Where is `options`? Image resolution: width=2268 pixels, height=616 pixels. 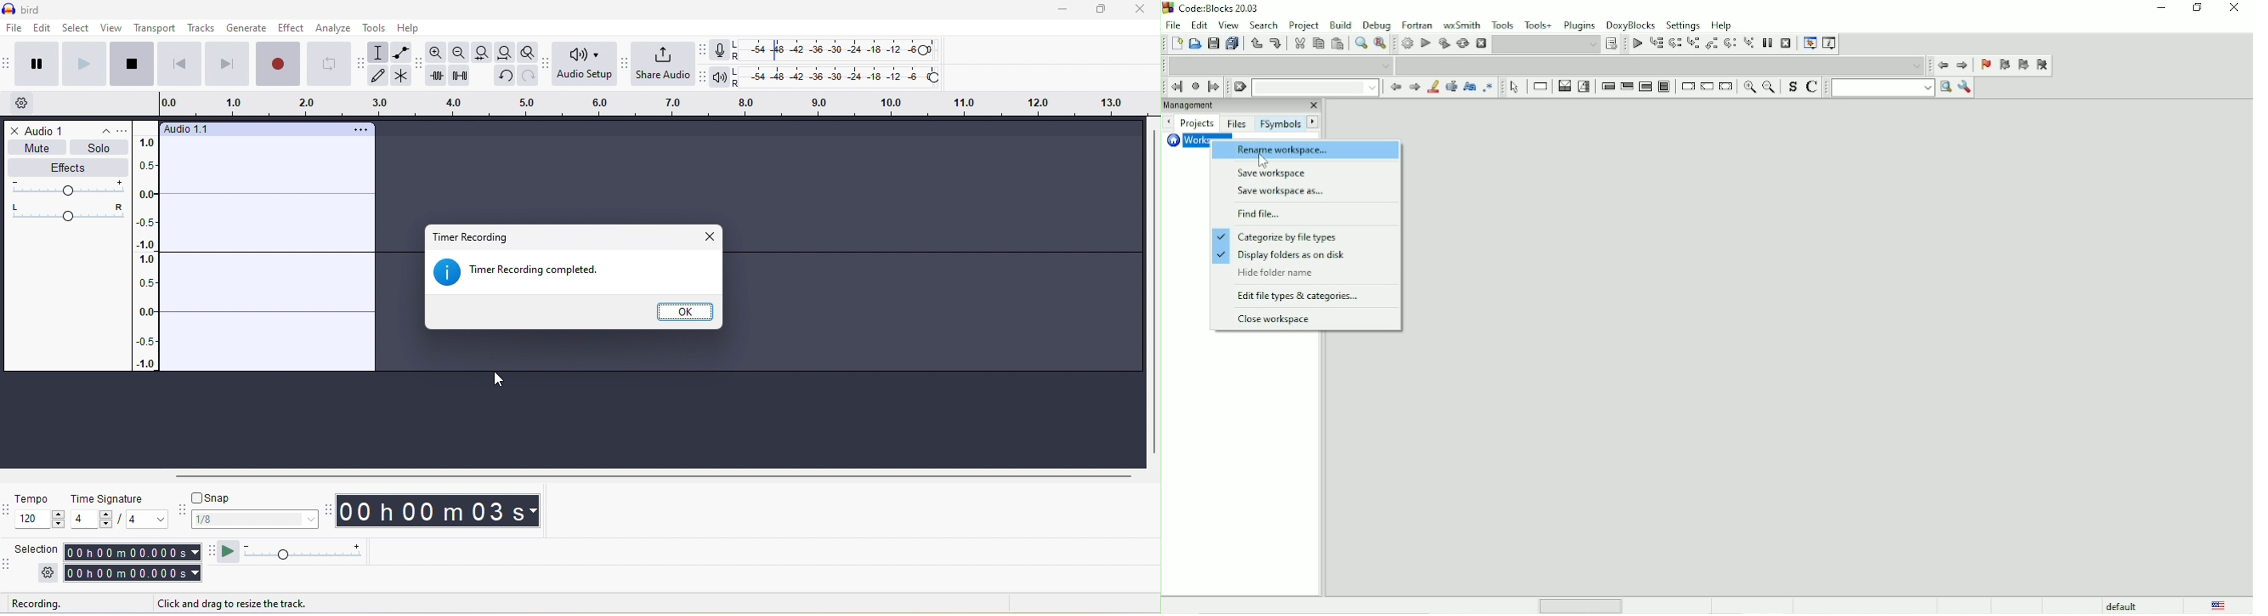
options is located at coordinates (360, 128).